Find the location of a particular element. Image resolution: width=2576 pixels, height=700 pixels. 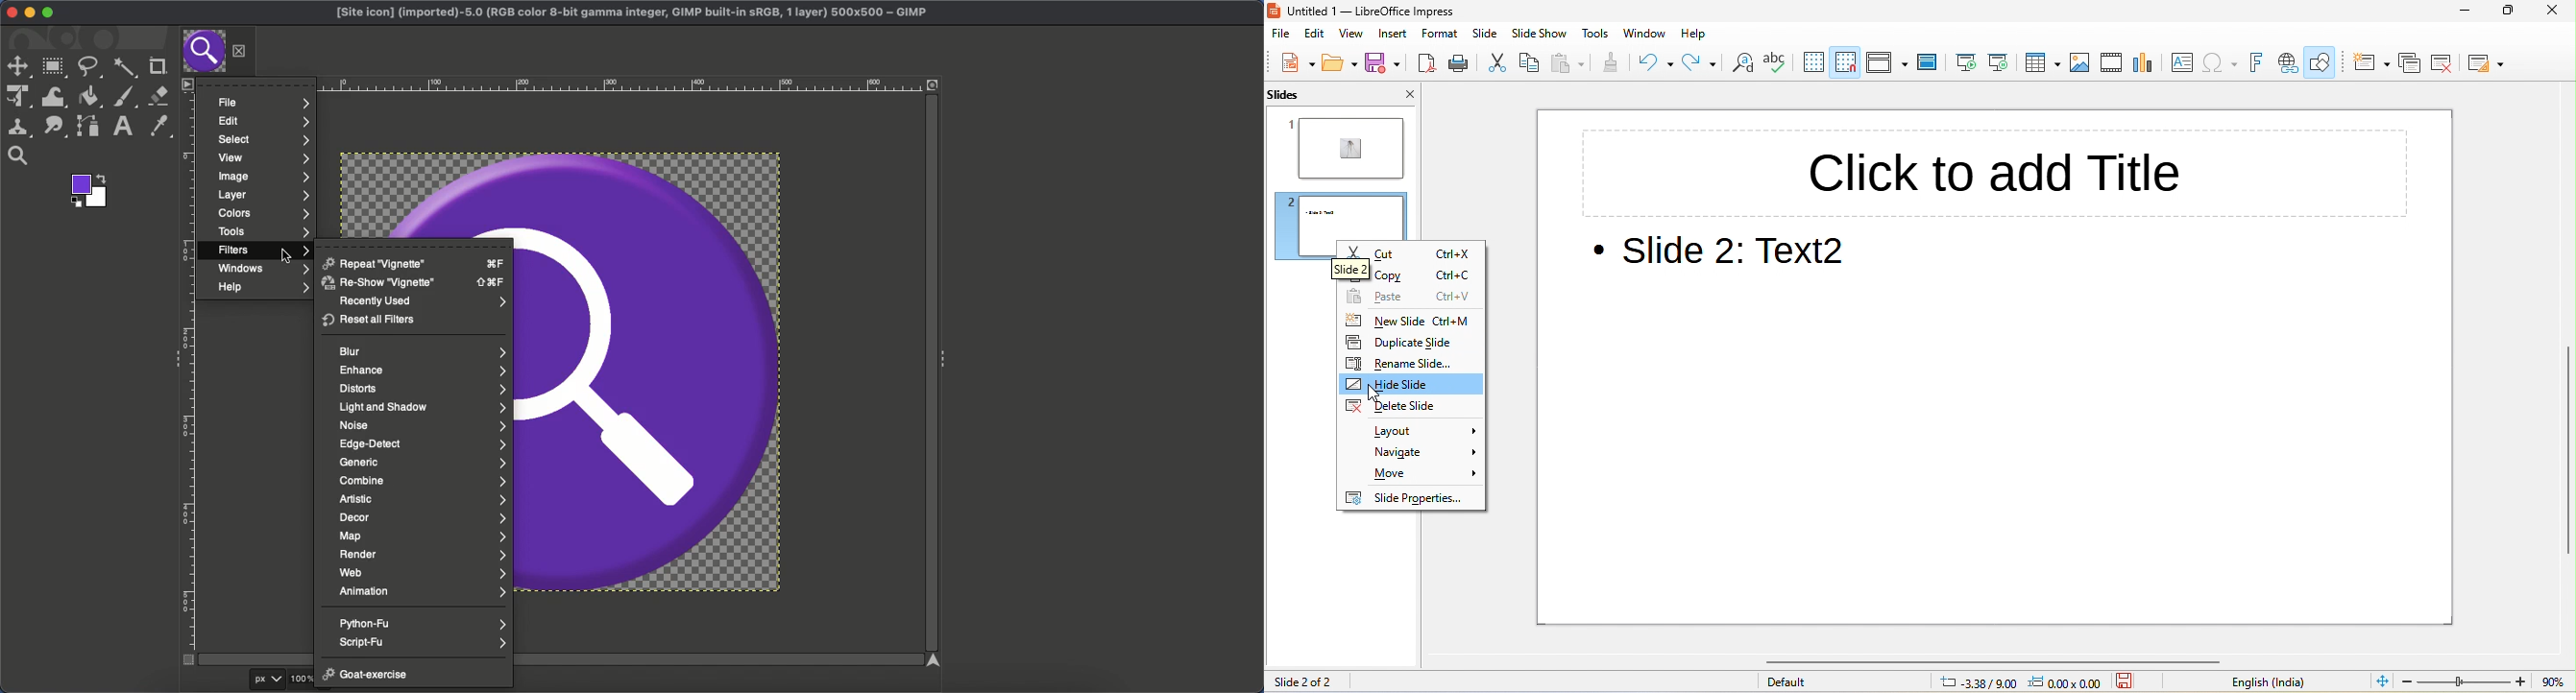

duplicate slide is located at coordinates (2410, 62).